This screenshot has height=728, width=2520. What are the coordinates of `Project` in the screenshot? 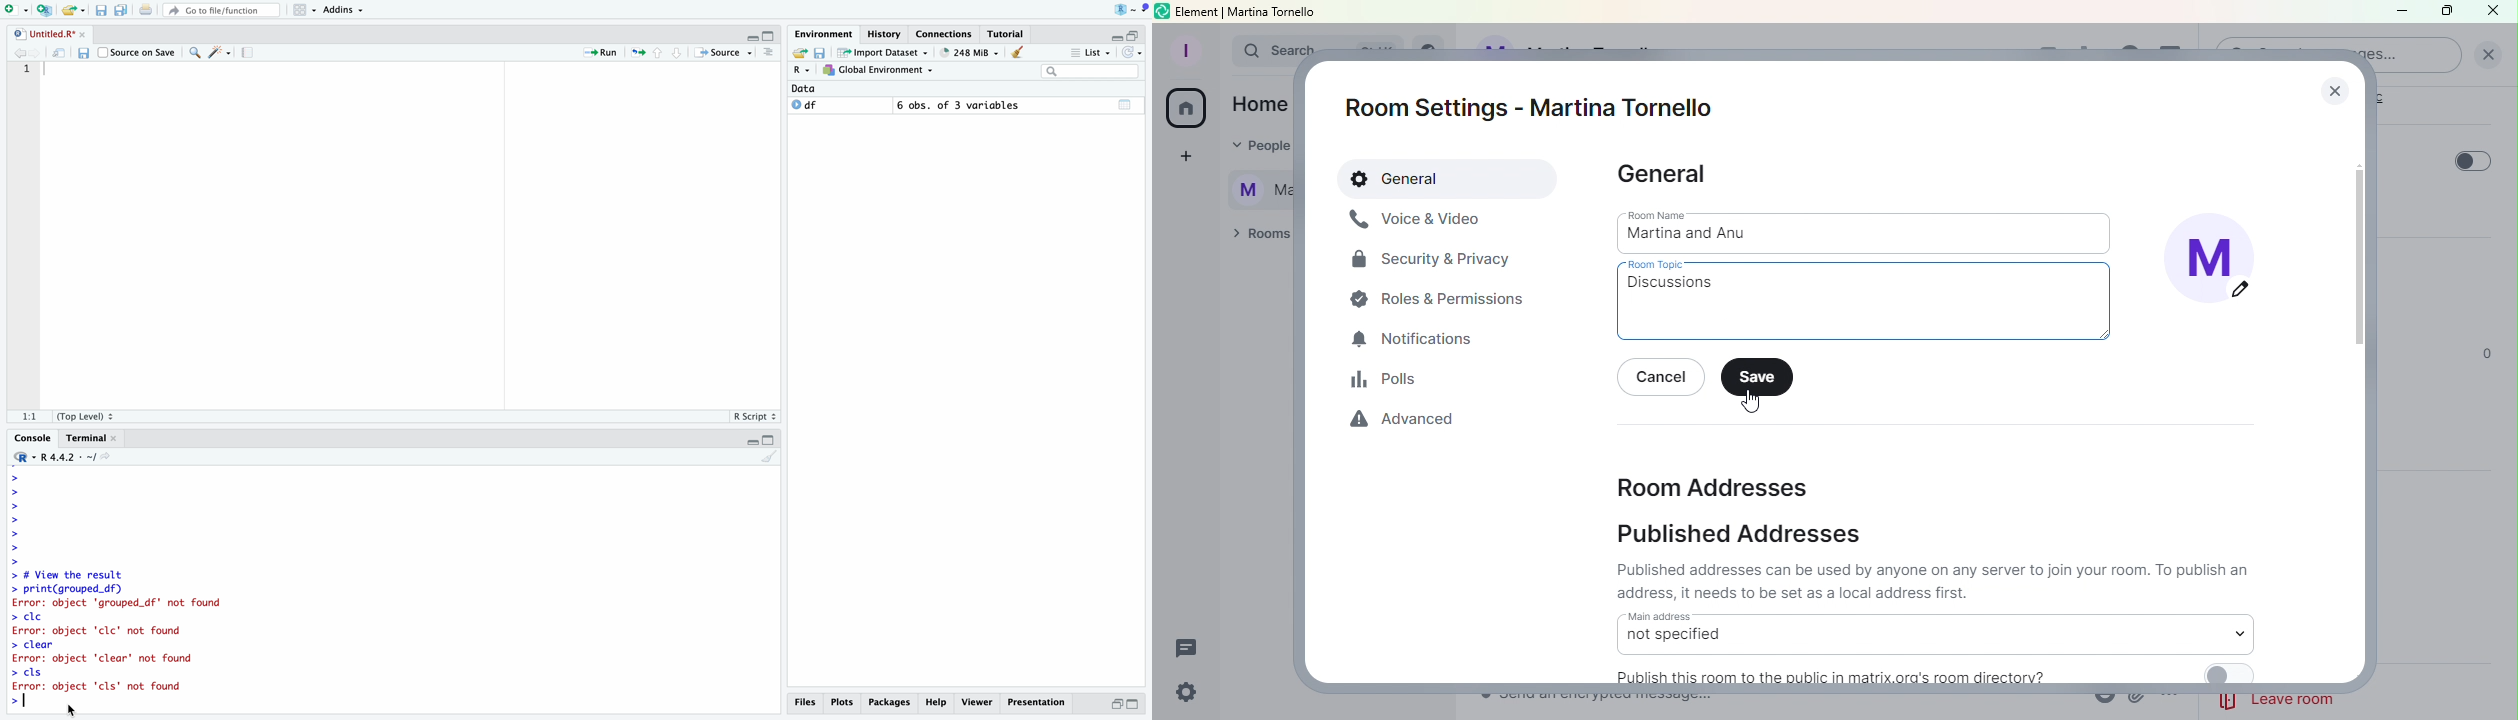 It's located at (1130, 10).